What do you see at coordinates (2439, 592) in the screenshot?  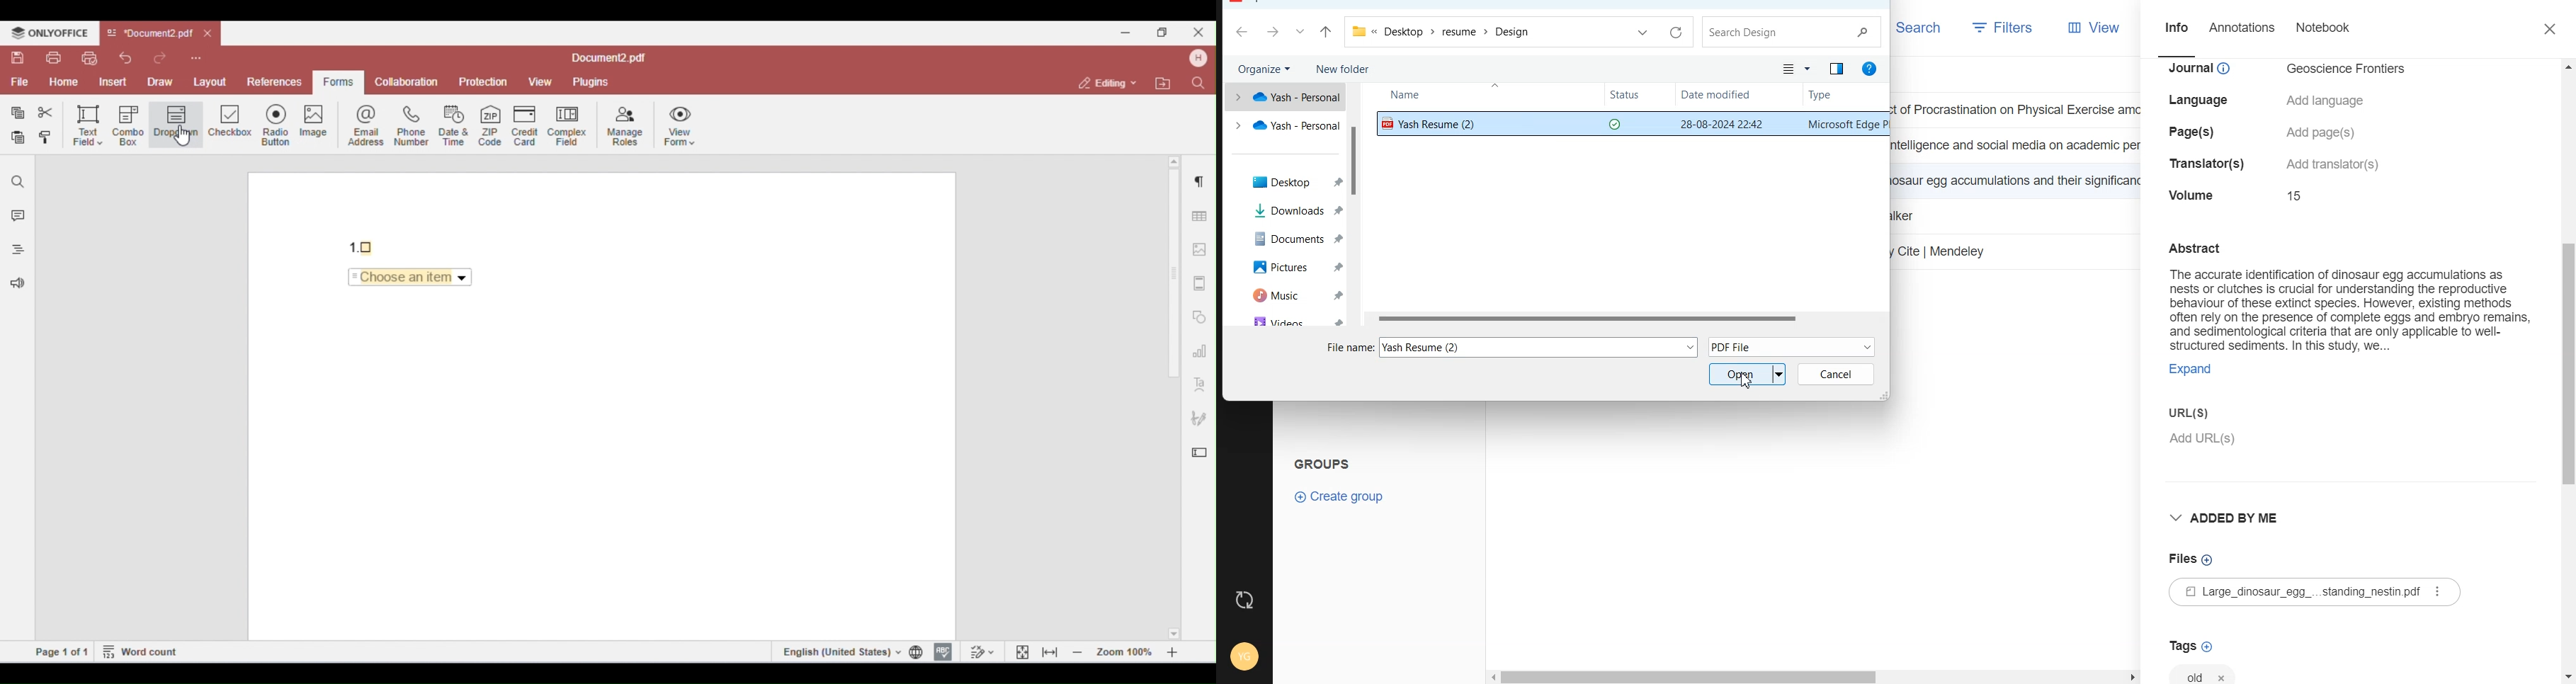 I see `more` at bounding box center [2439, 592].